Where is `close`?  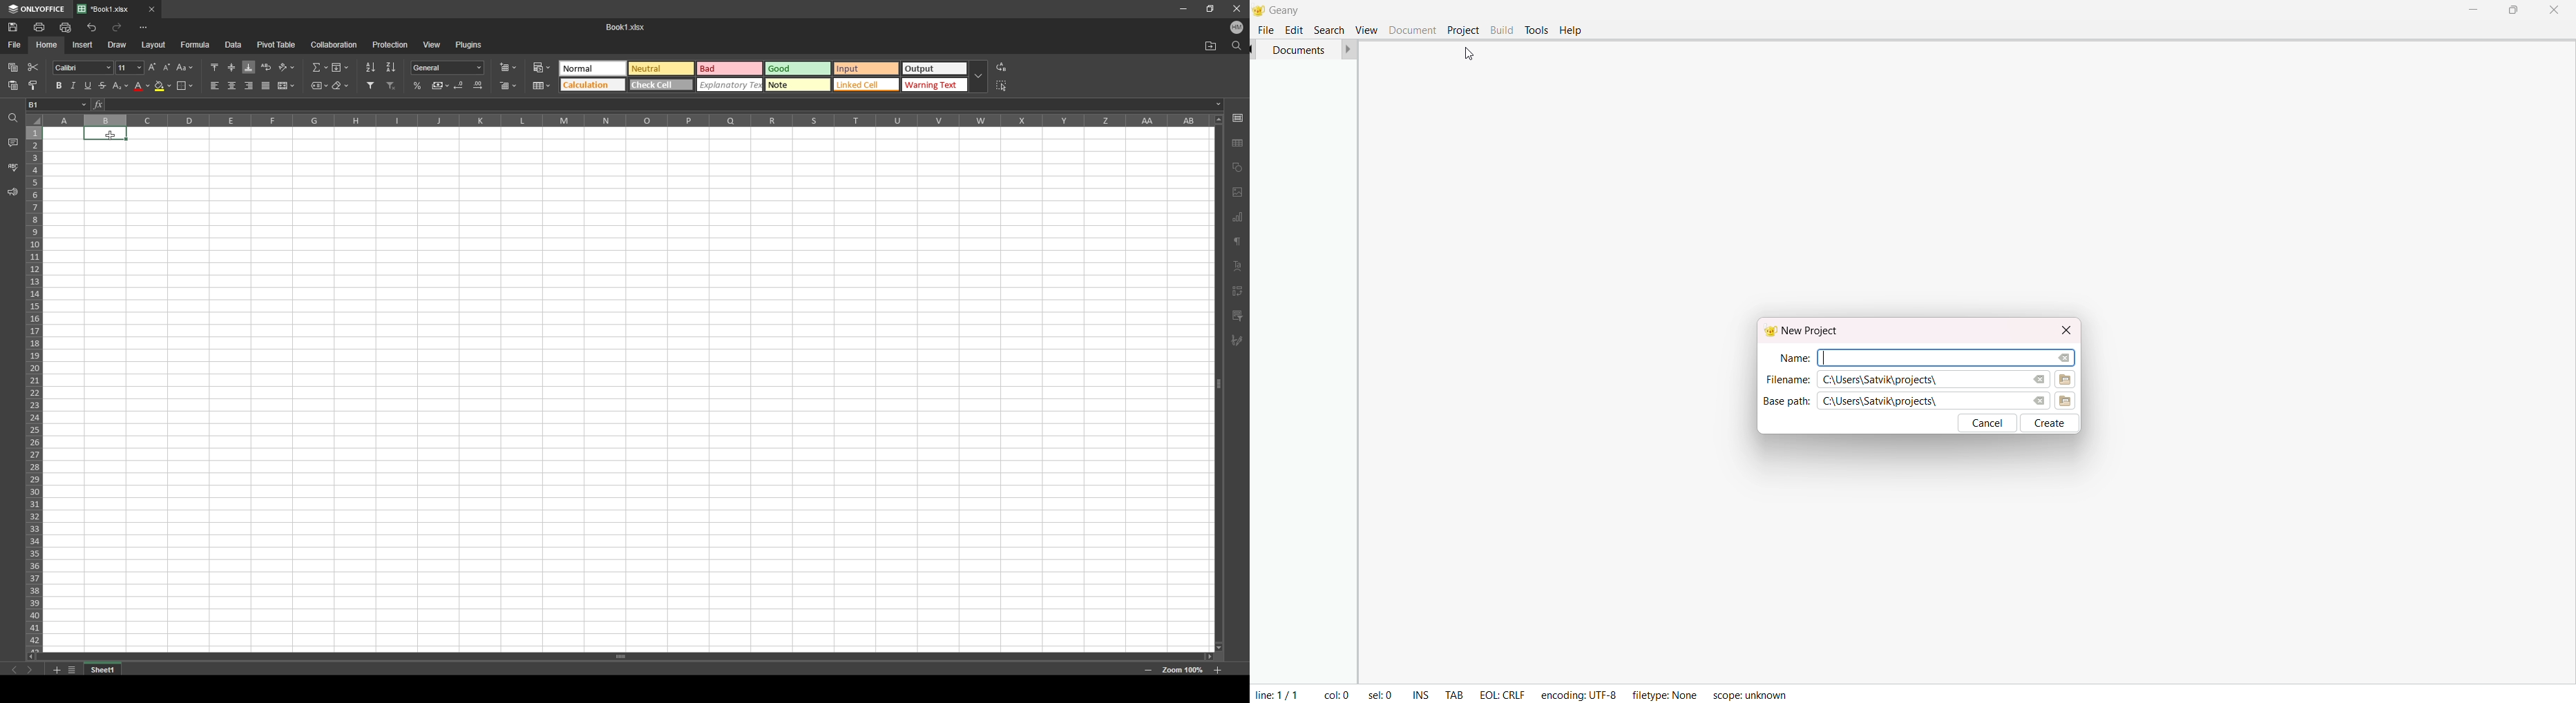
close is located at coordinates (152, 10).